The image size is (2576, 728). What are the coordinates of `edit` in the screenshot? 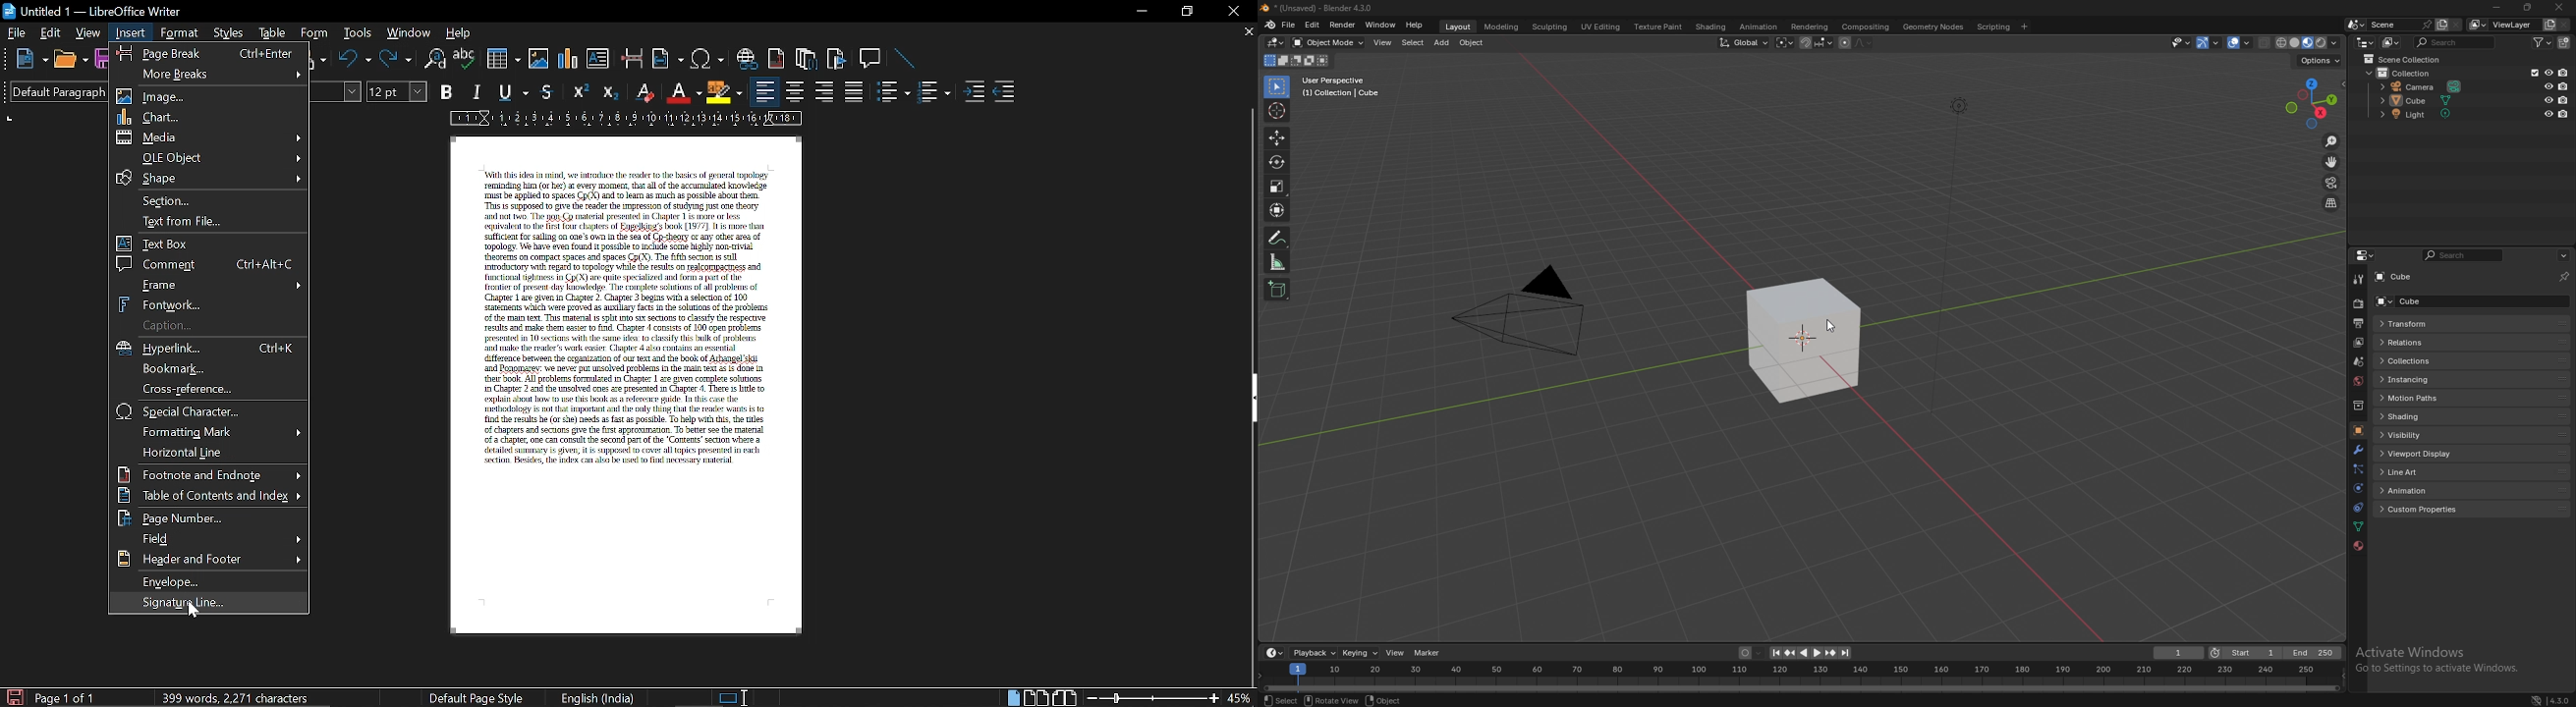 It's located at (50, 32).